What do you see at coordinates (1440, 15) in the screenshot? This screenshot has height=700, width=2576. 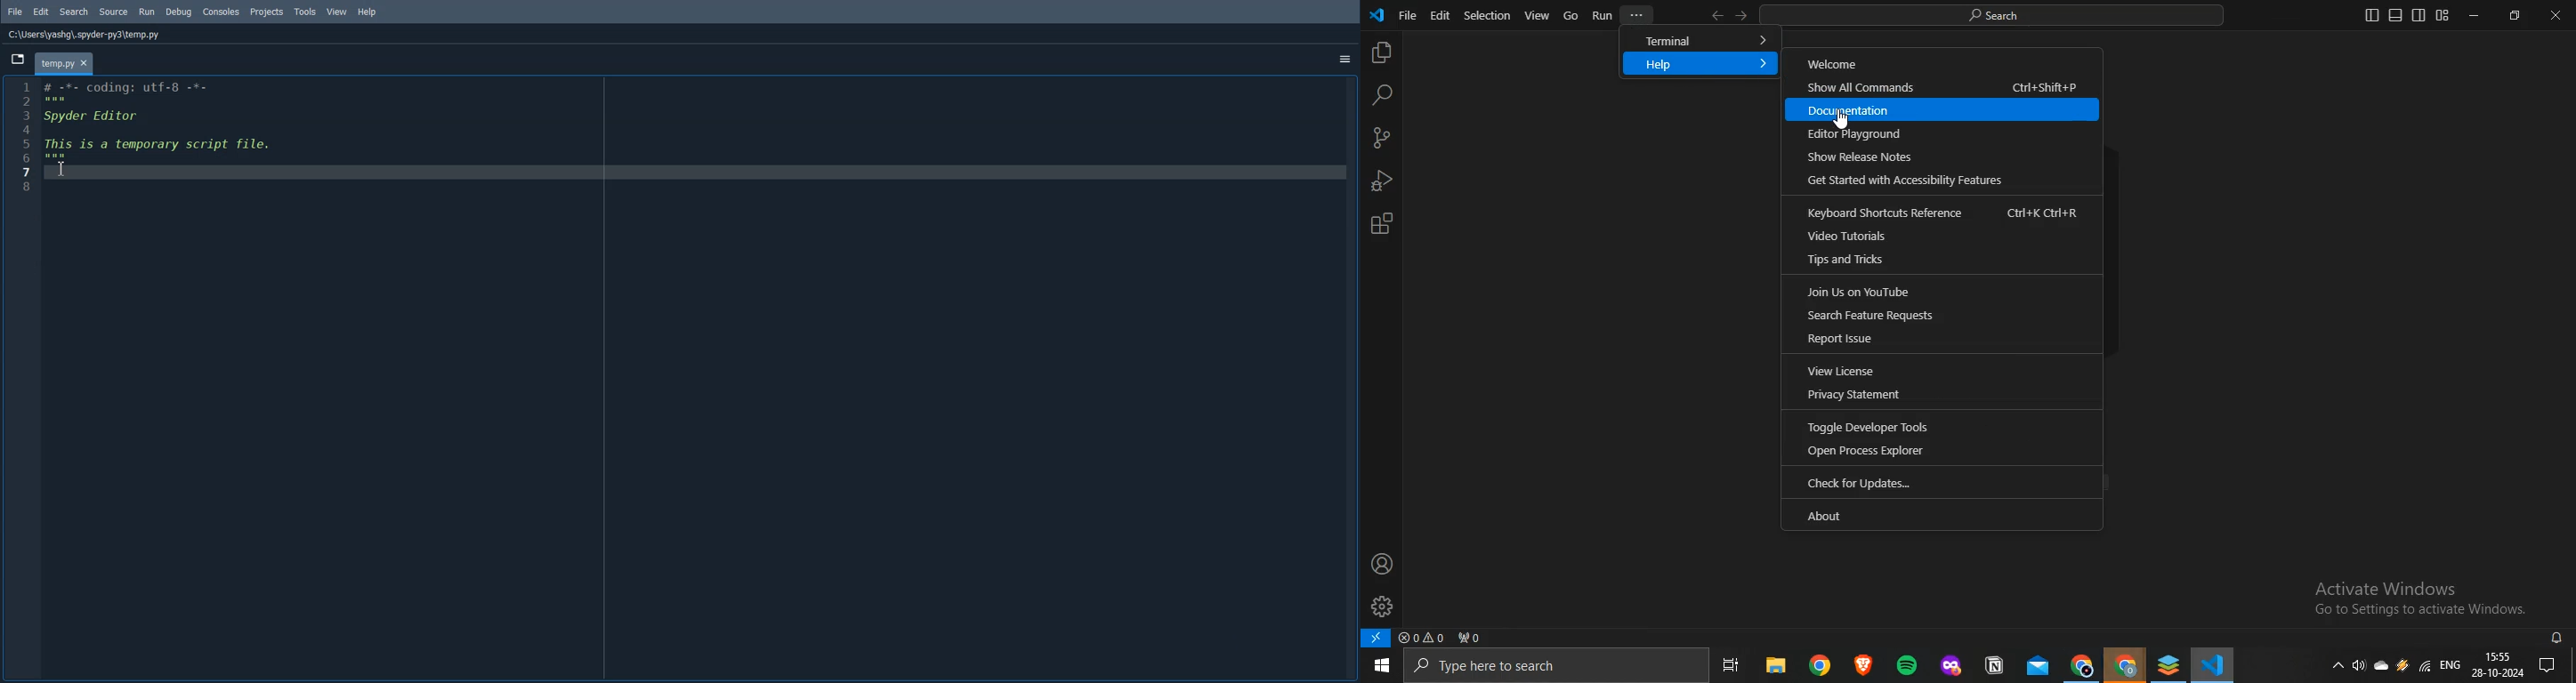 I see `edit` at bounding box center [1440, 15].